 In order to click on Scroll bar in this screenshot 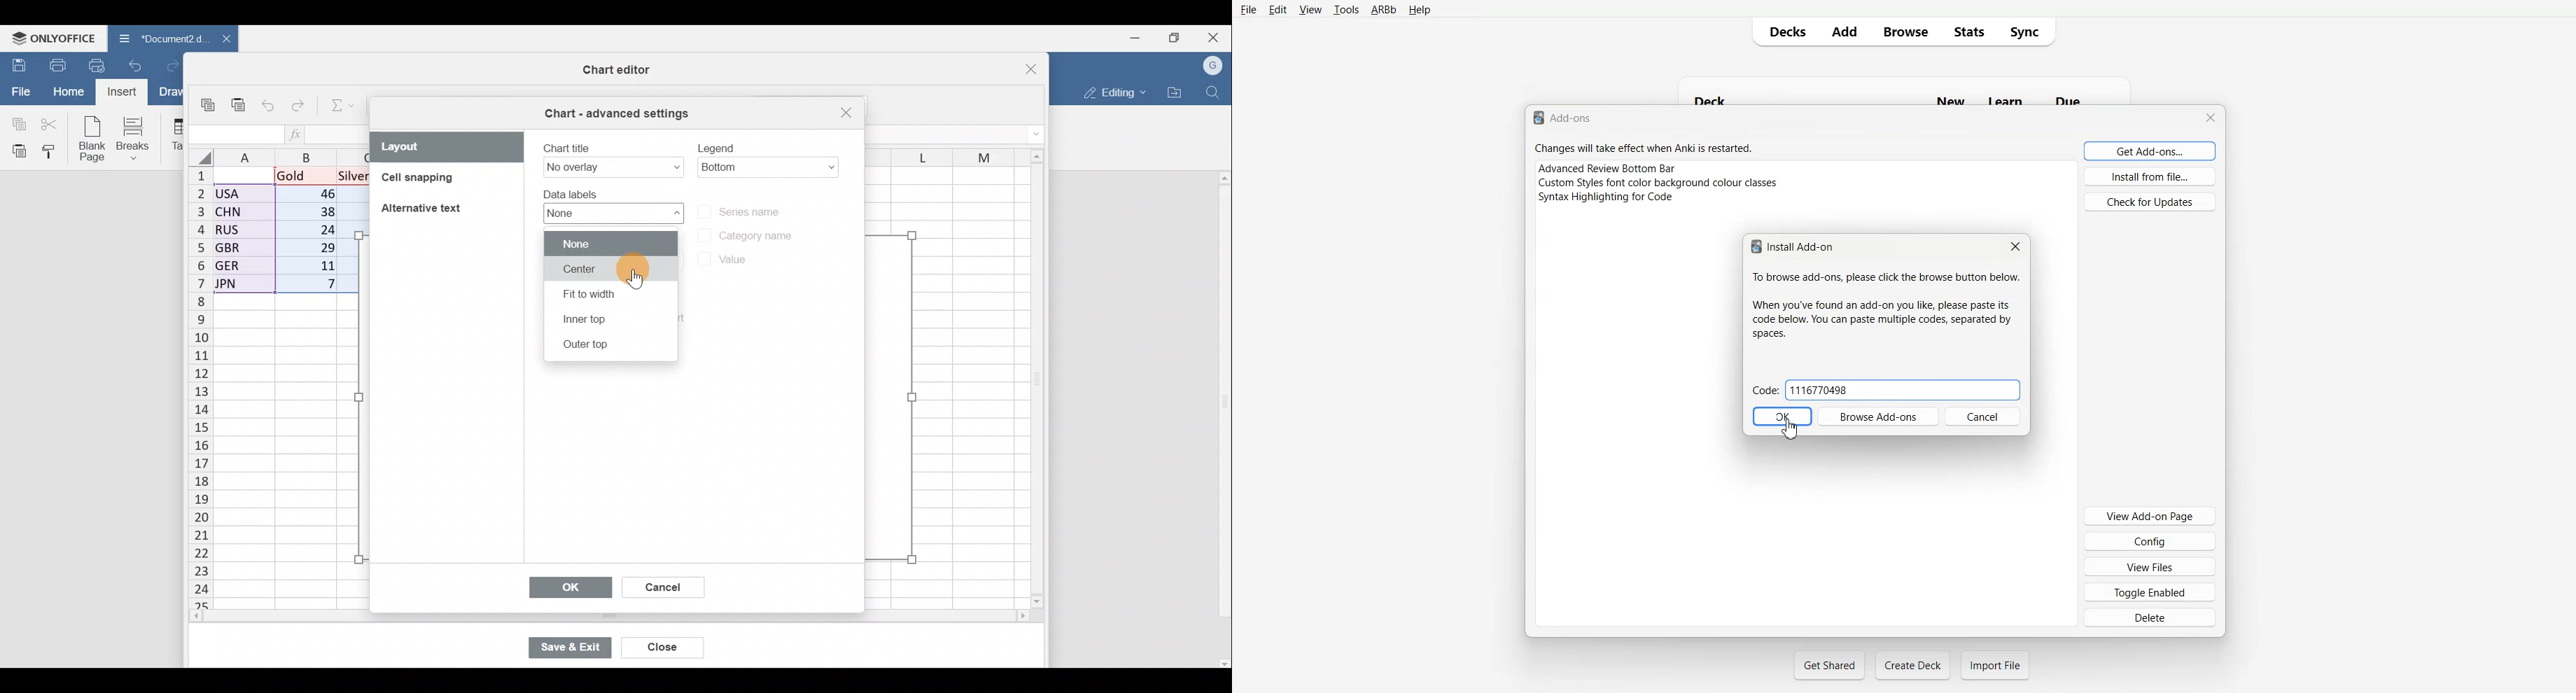, I will do `click(1220, 415)`.